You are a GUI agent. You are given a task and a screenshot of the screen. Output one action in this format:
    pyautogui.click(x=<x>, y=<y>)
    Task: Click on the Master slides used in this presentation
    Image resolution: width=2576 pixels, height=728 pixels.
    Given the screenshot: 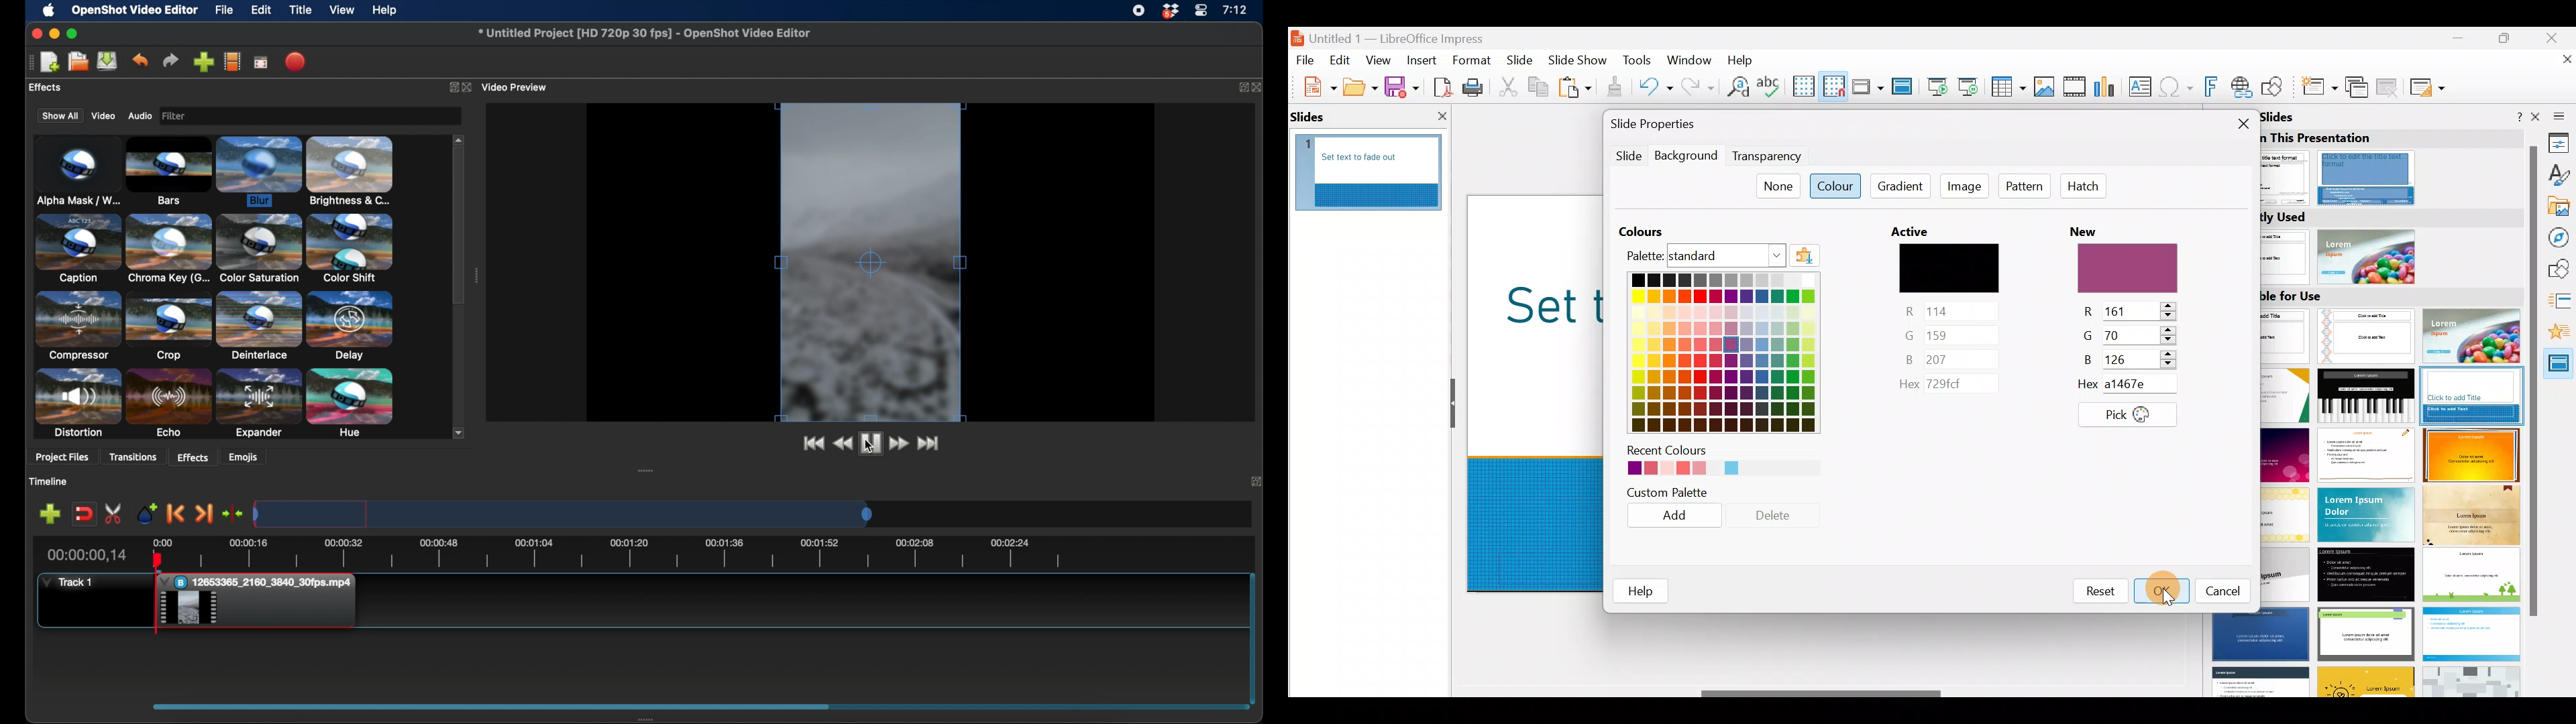 What is the action you would take?
    pyautogui.click(x=2390, y=158)
    